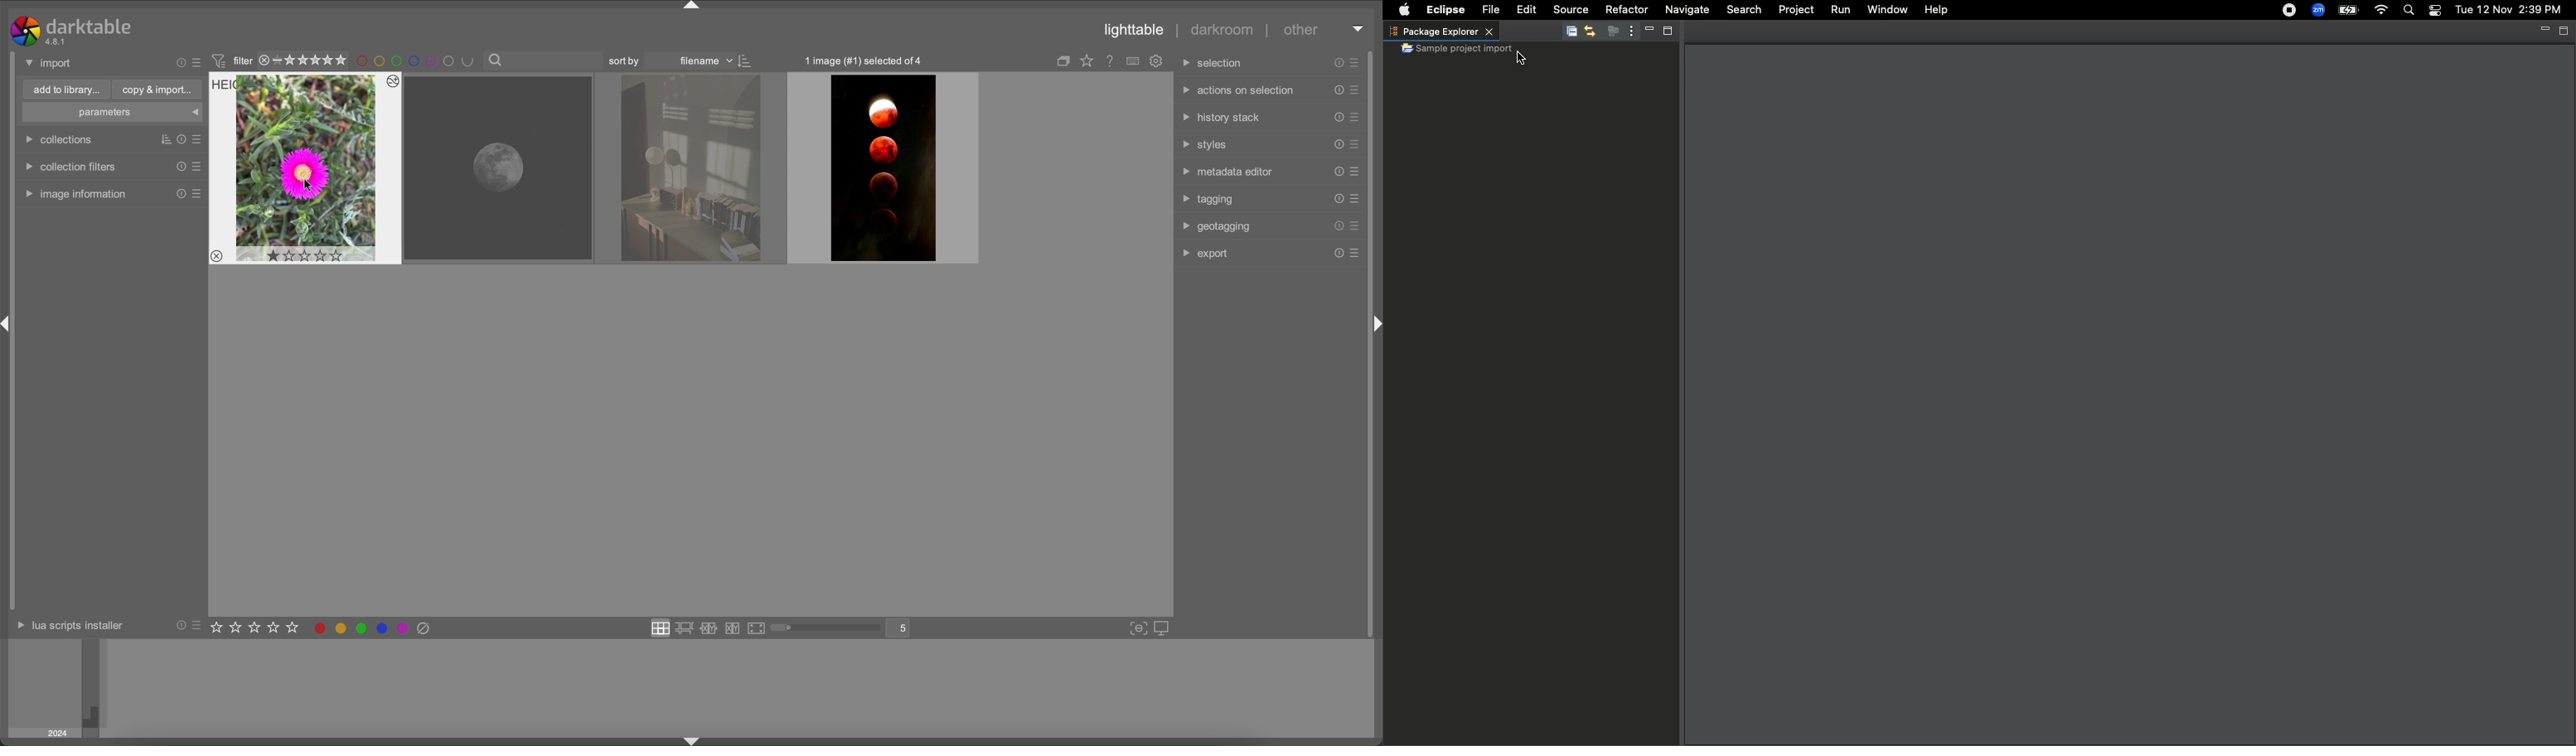 This screenshot has height=756, width=2576. What do you see at coordinates (627, 62) in the screenshot?
I see `sort by` at bounding box center [627, 62].